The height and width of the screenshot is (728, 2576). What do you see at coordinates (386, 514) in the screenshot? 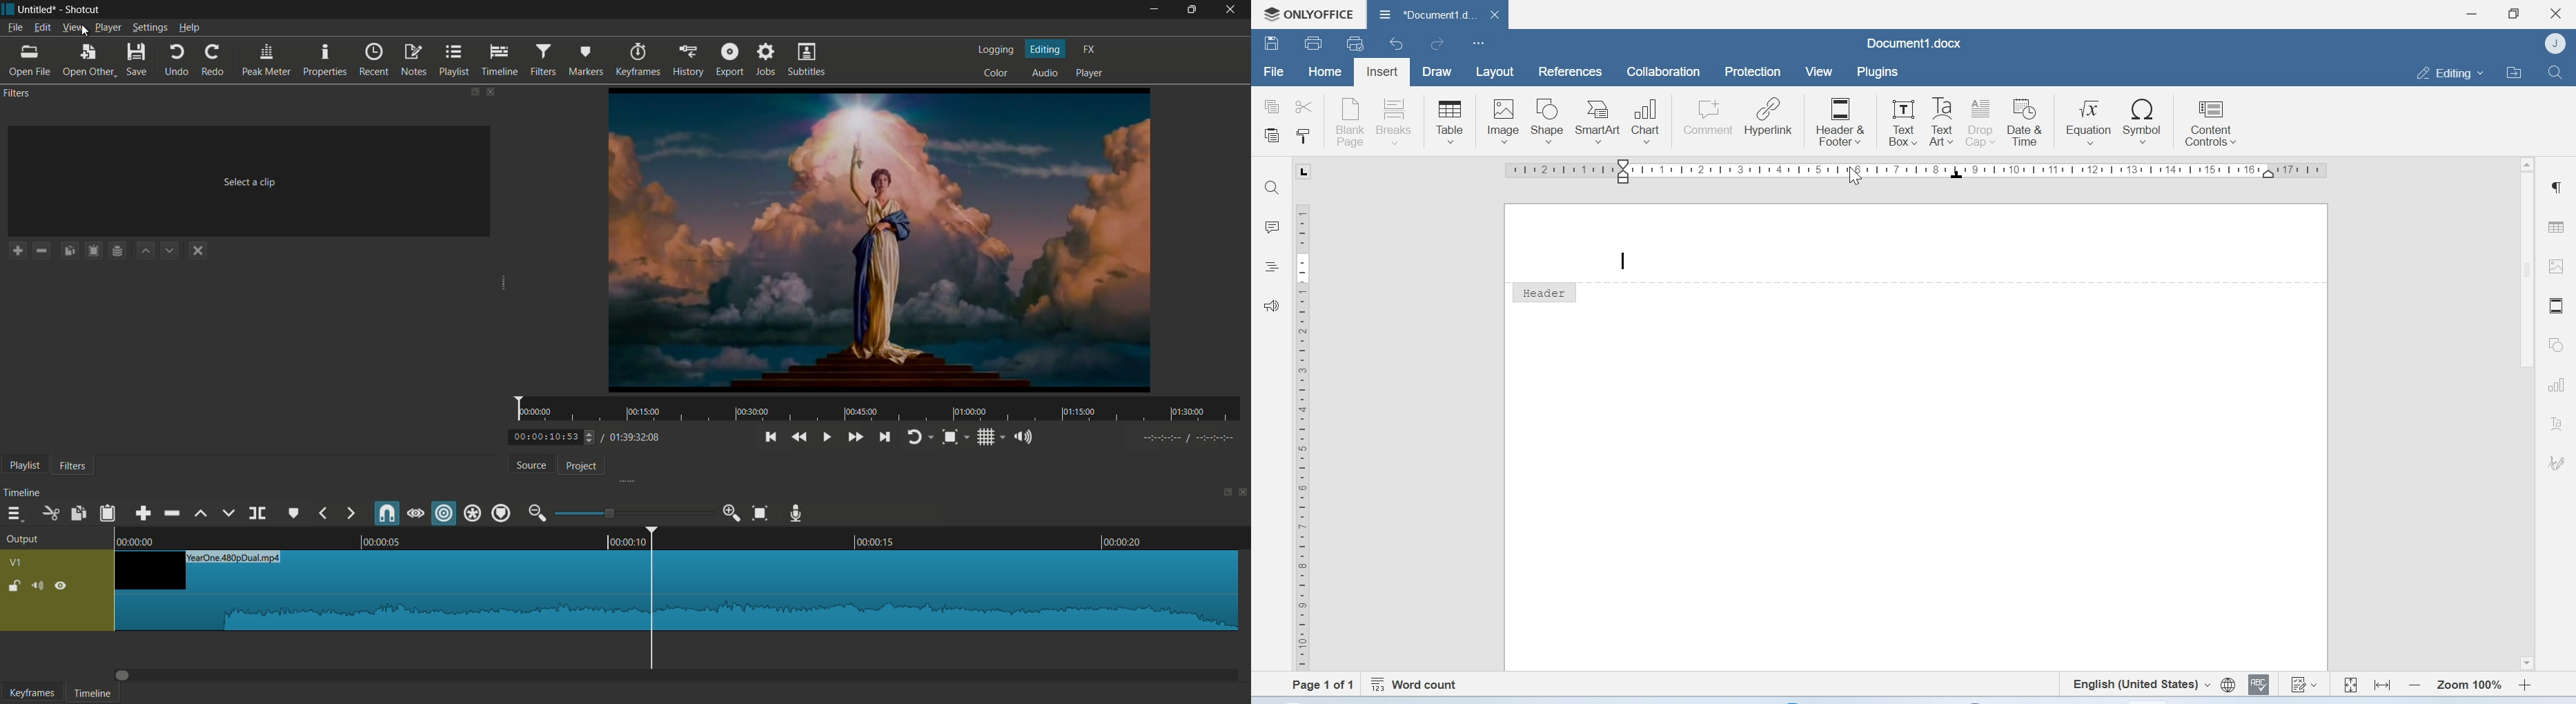
I see `snap` at bounding box center [386, 514].